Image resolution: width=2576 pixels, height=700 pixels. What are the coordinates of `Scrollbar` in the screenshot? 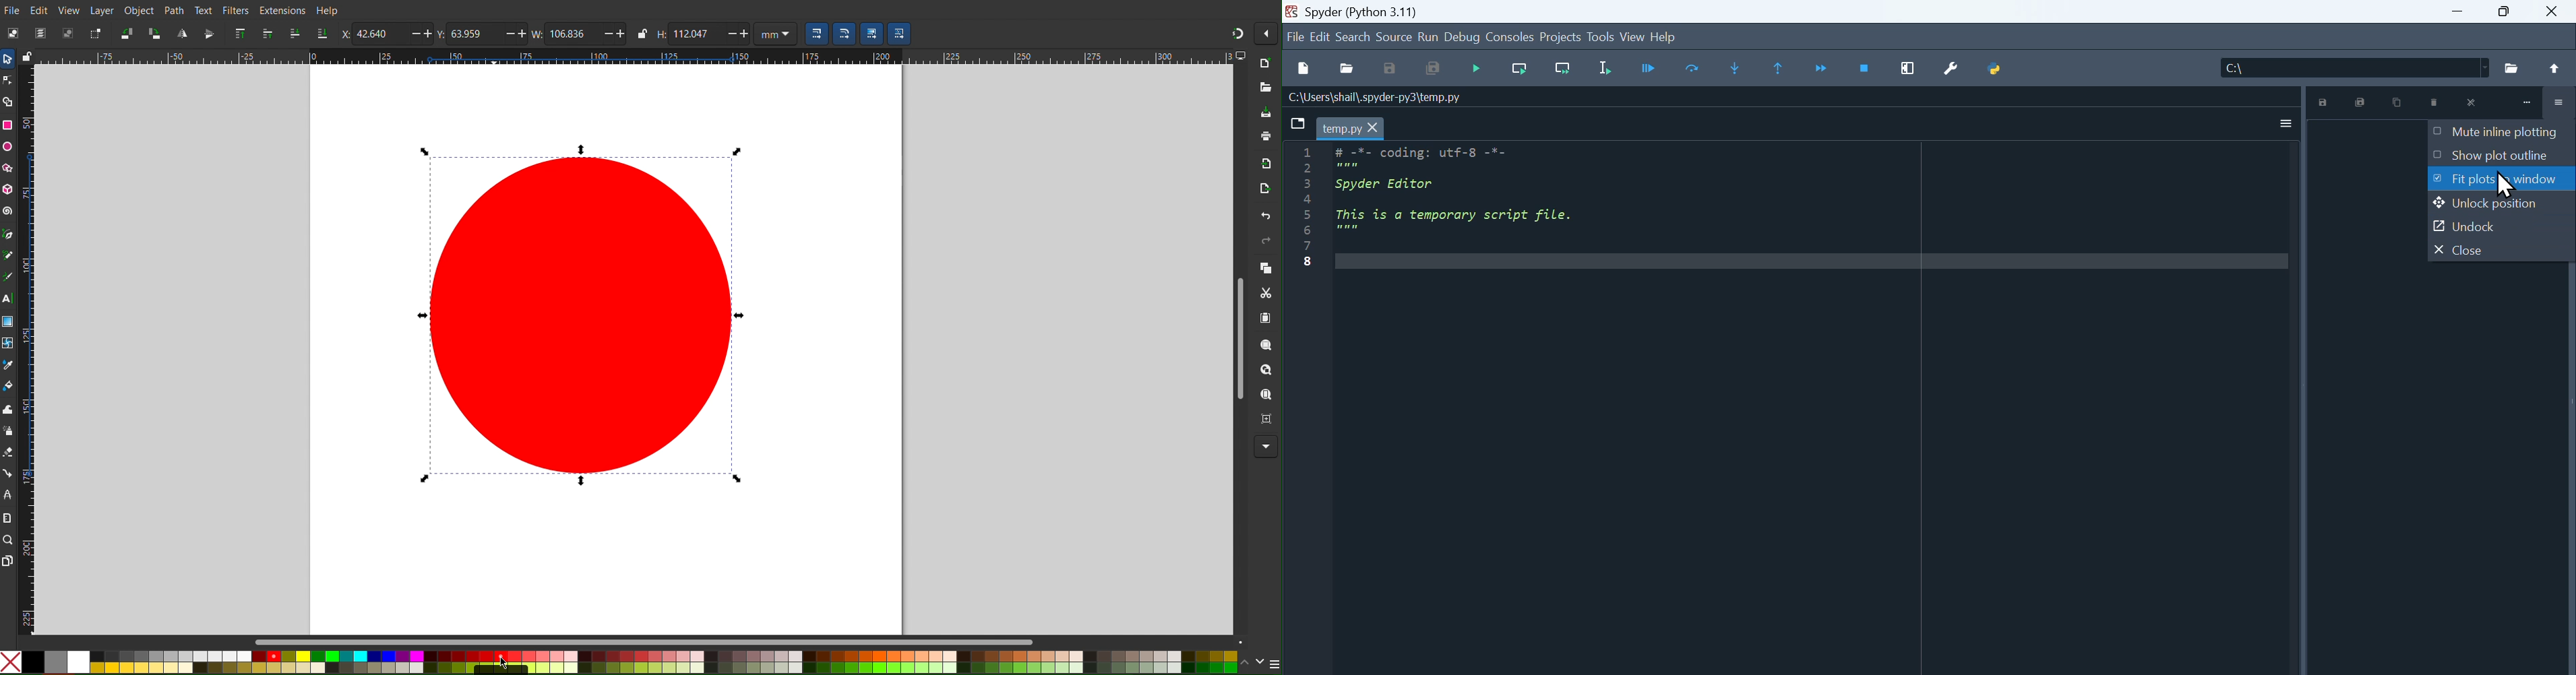 It's located at (751, 642).